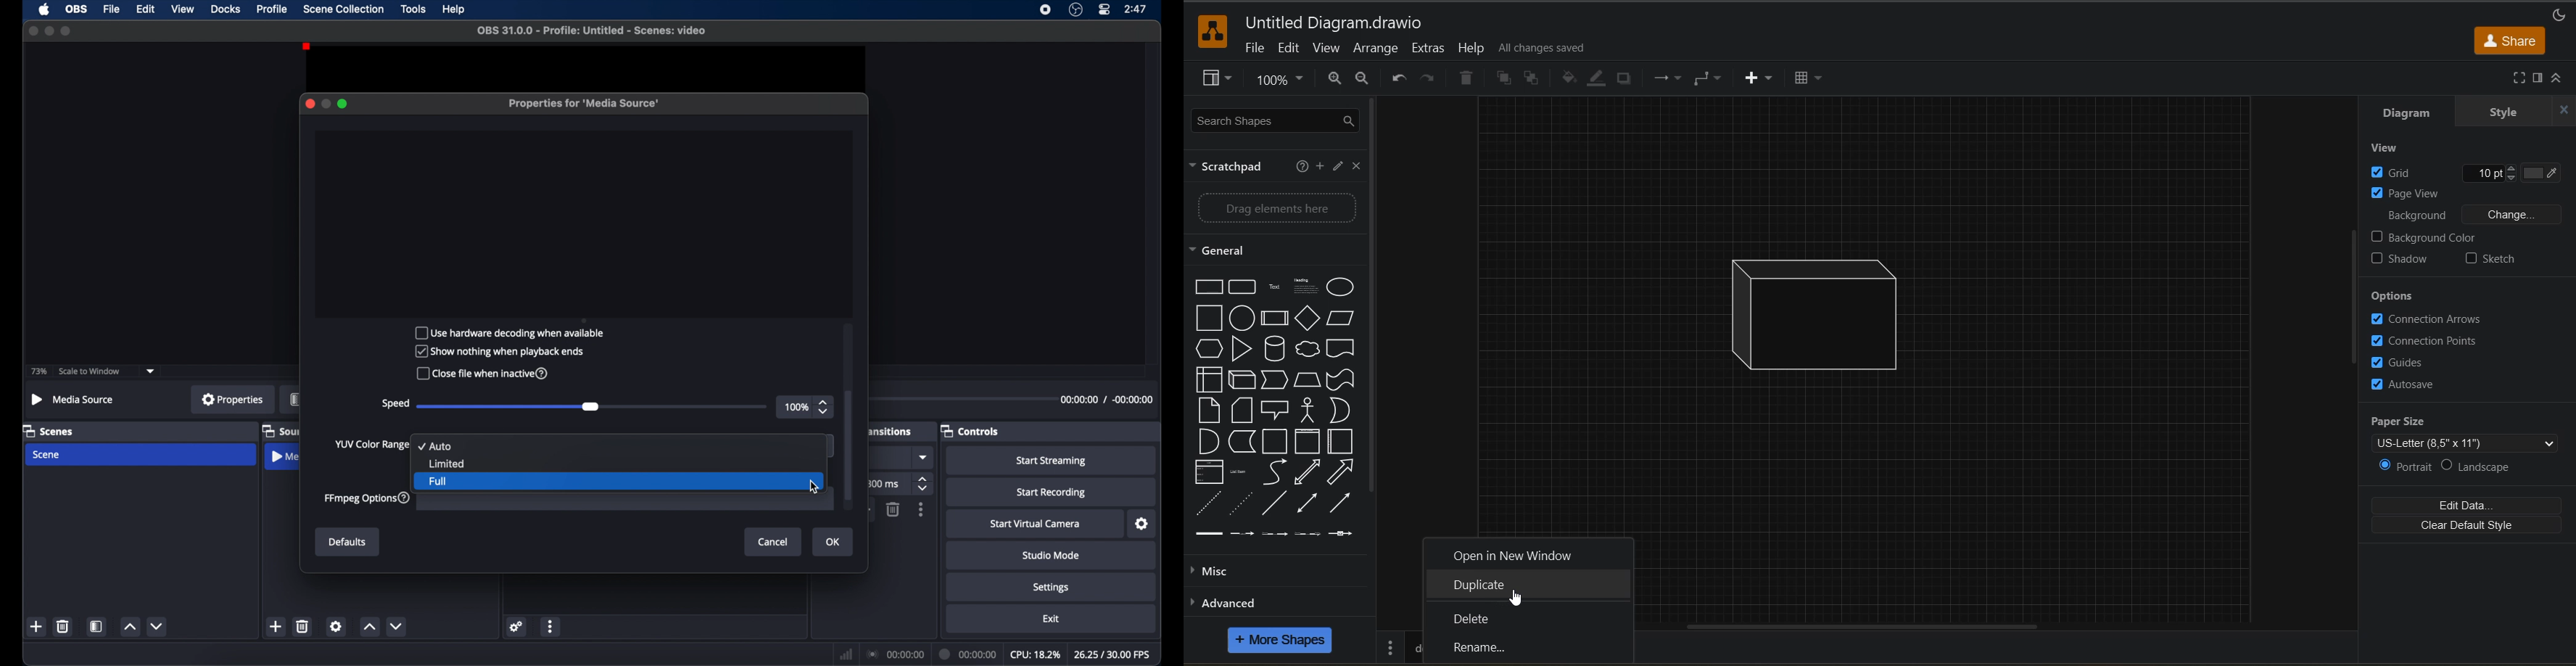 This screenshot has width=2576, height=672. I want to click on tools, so click(414, 9).